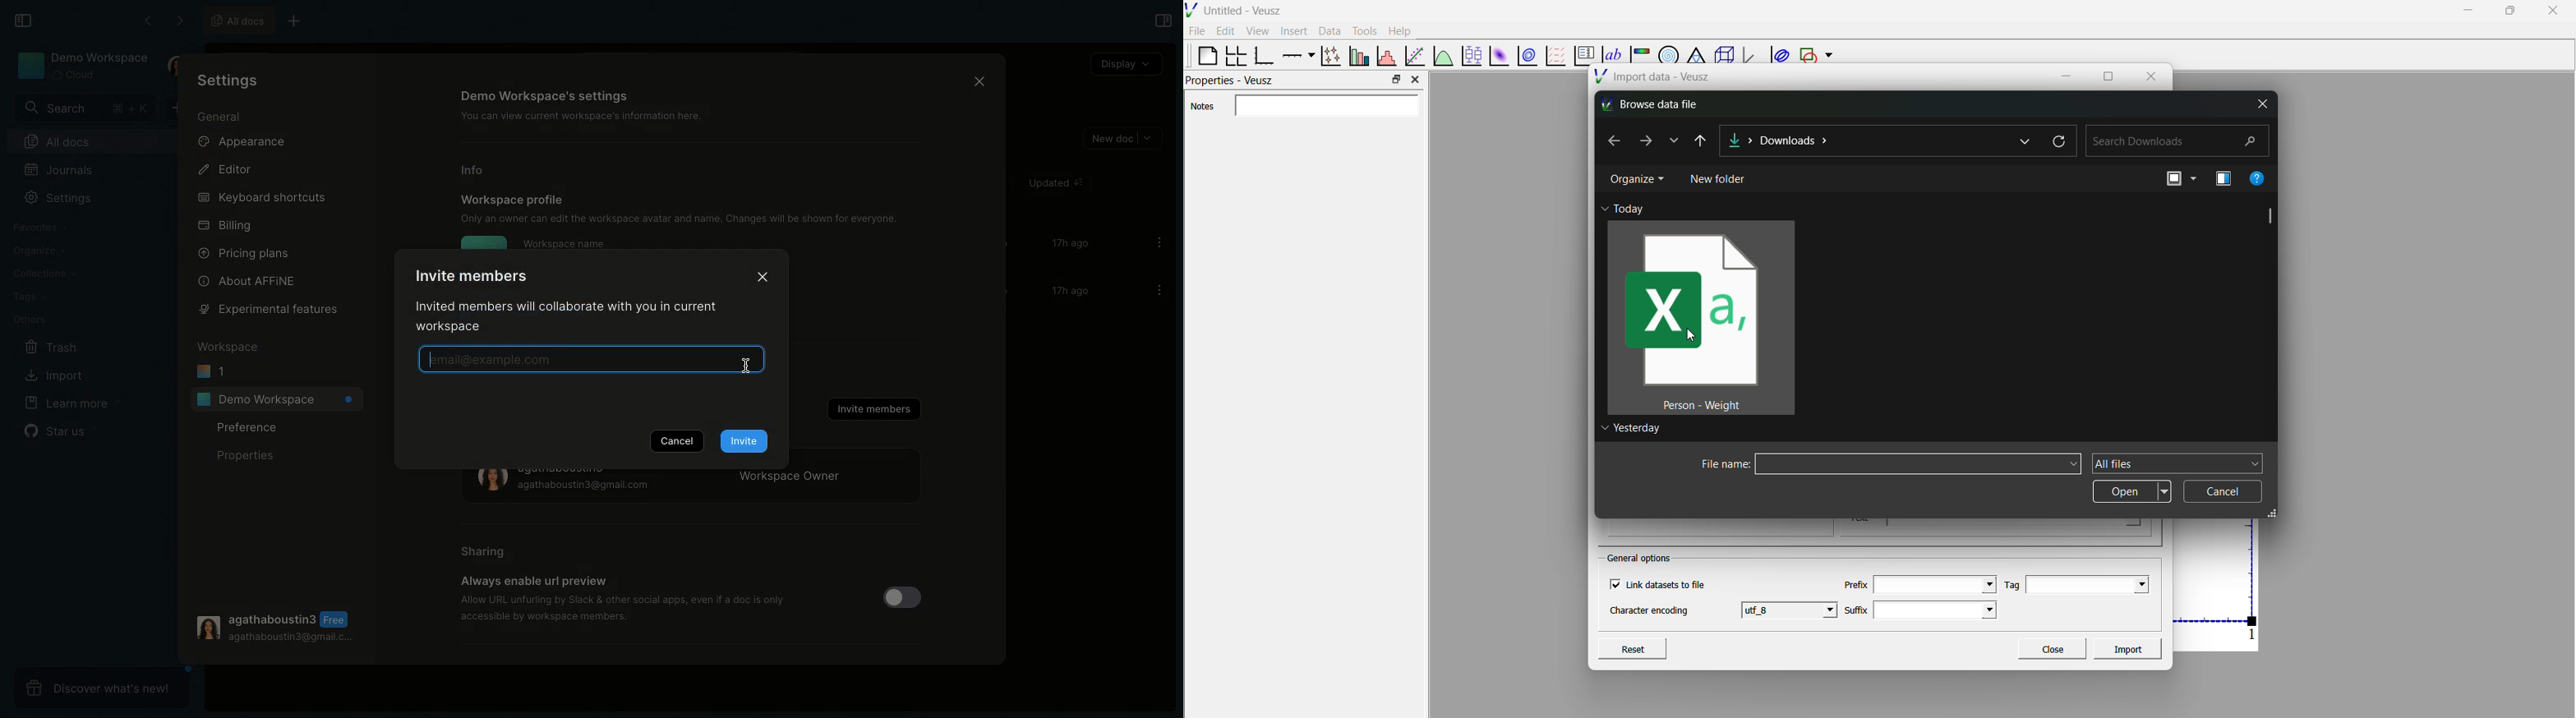 This screenshot has width=2576, height=728. Describe the element at coordinates (221, 116) in the screenshot. I see `General` at that location.